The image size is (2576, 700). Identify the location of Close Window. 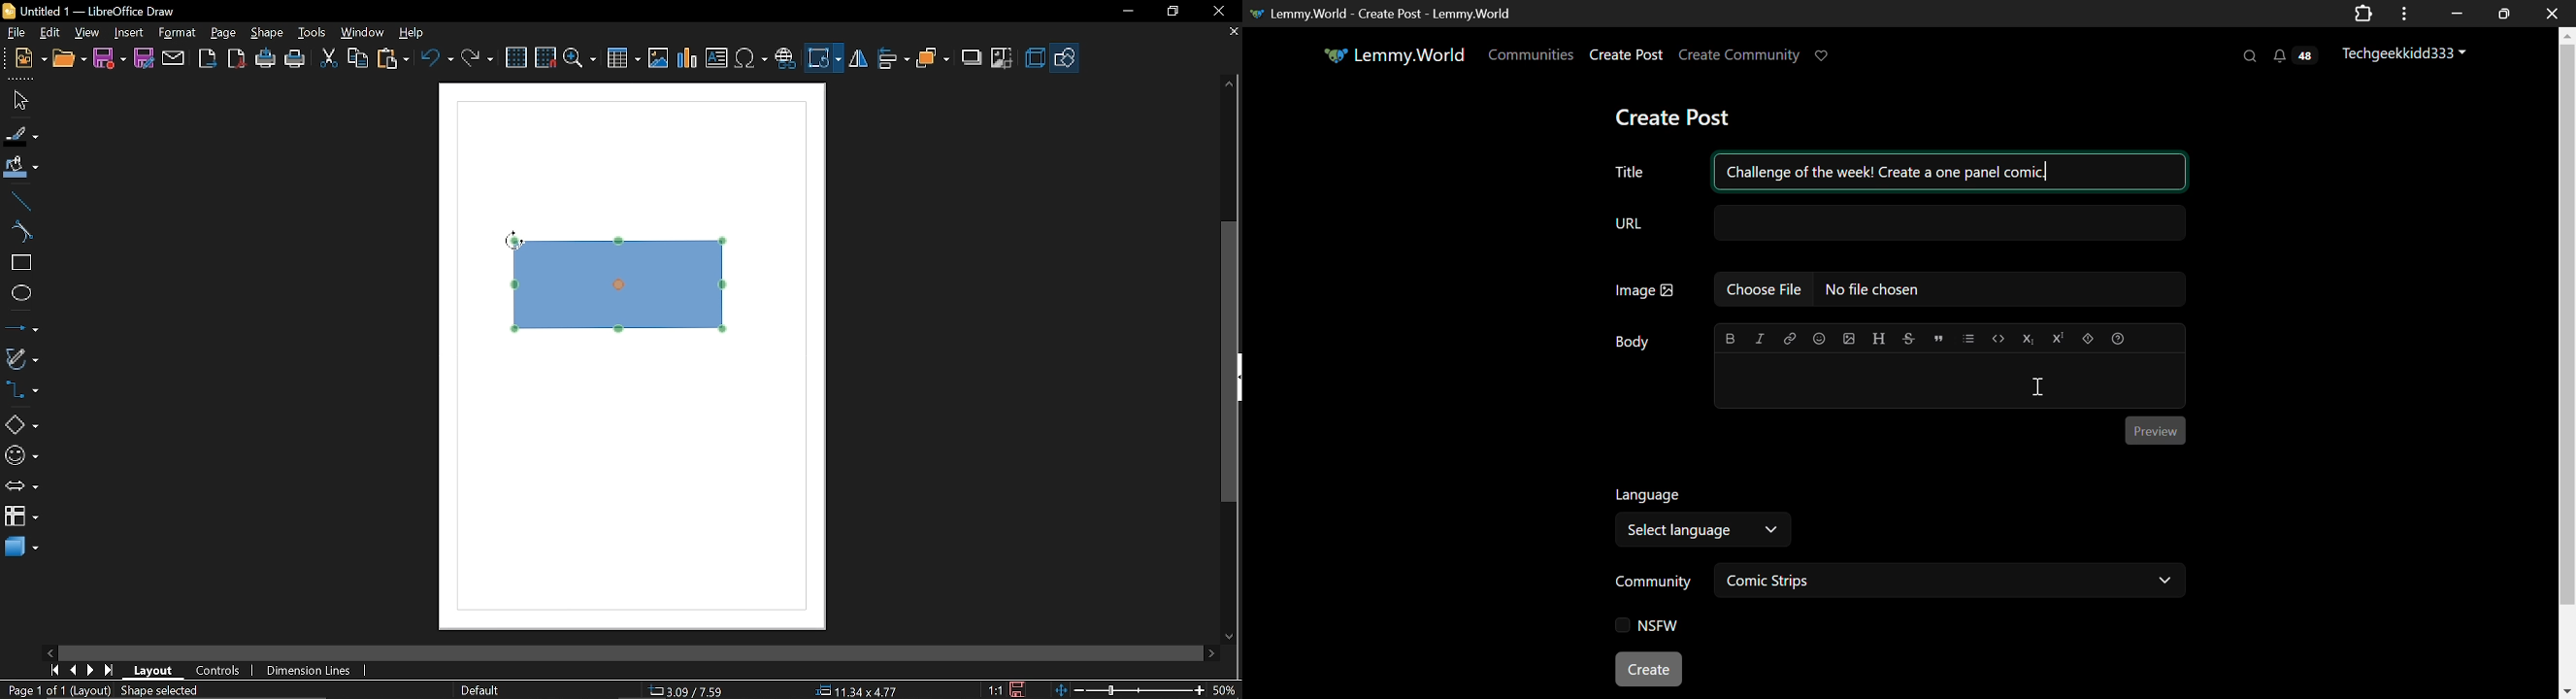
(2548, 12).